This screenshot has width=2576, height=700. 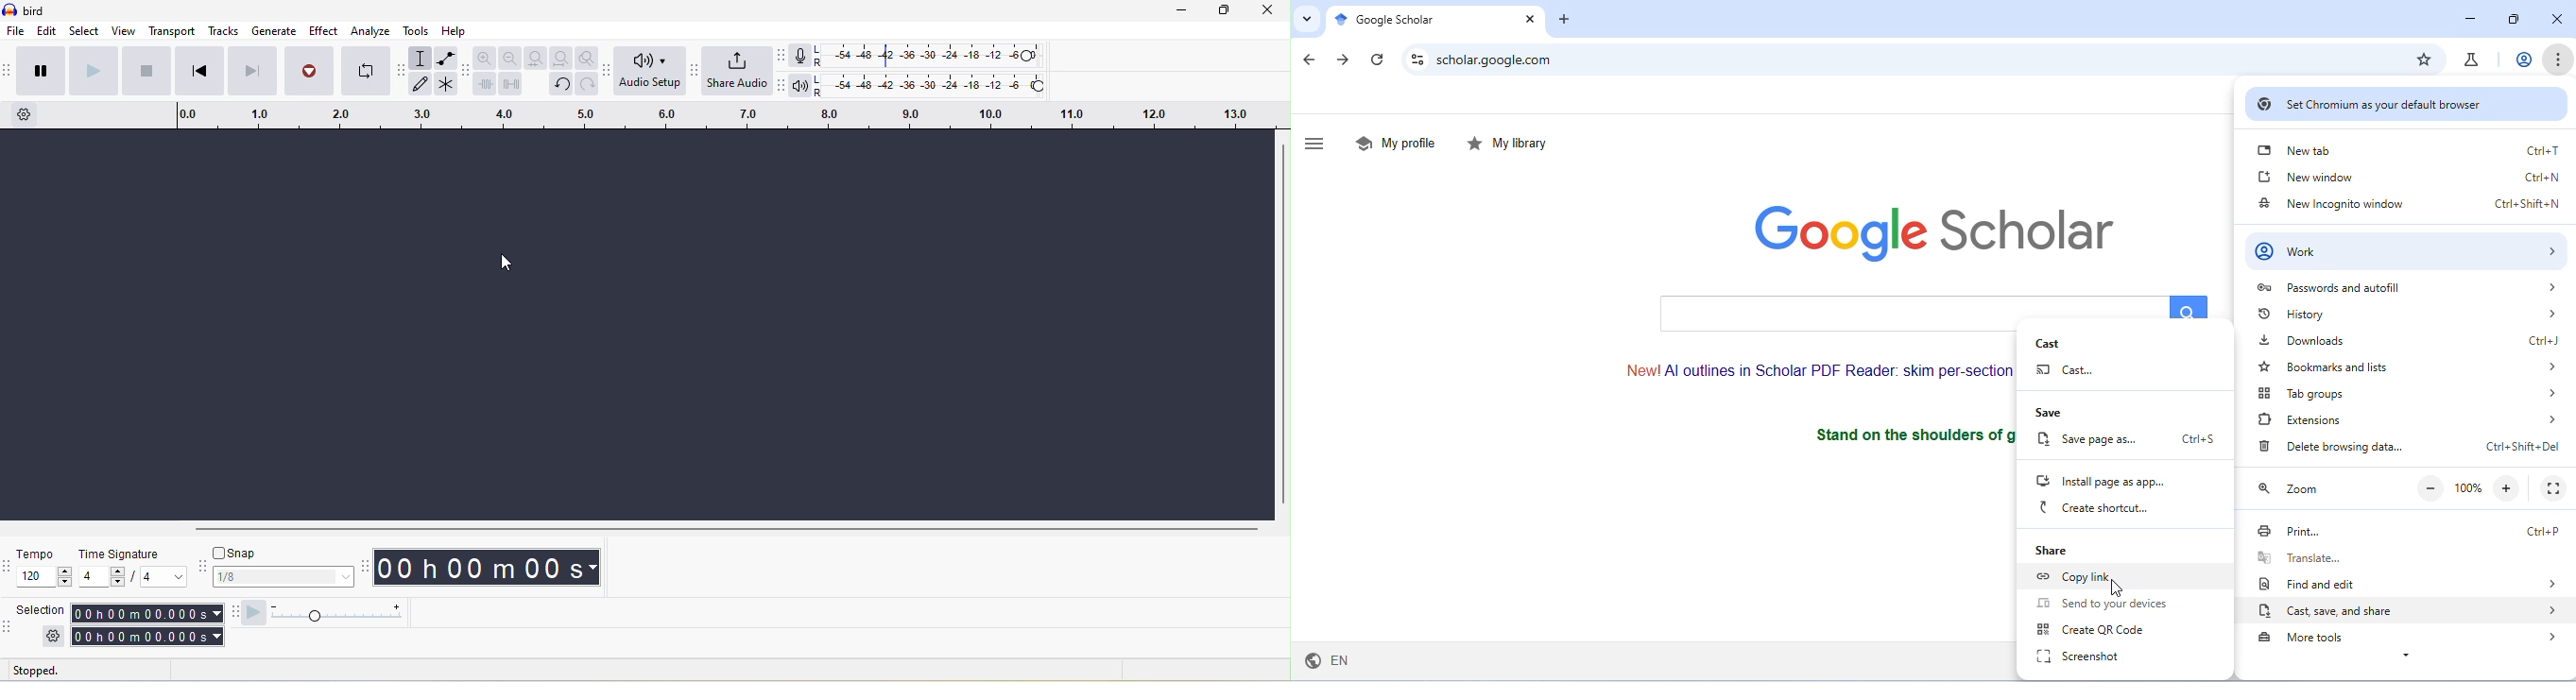 What do you see at coordinates (1281, 322) in the screenshot?
I see `vertical scroll bar` at bounding box center [1281, 322].